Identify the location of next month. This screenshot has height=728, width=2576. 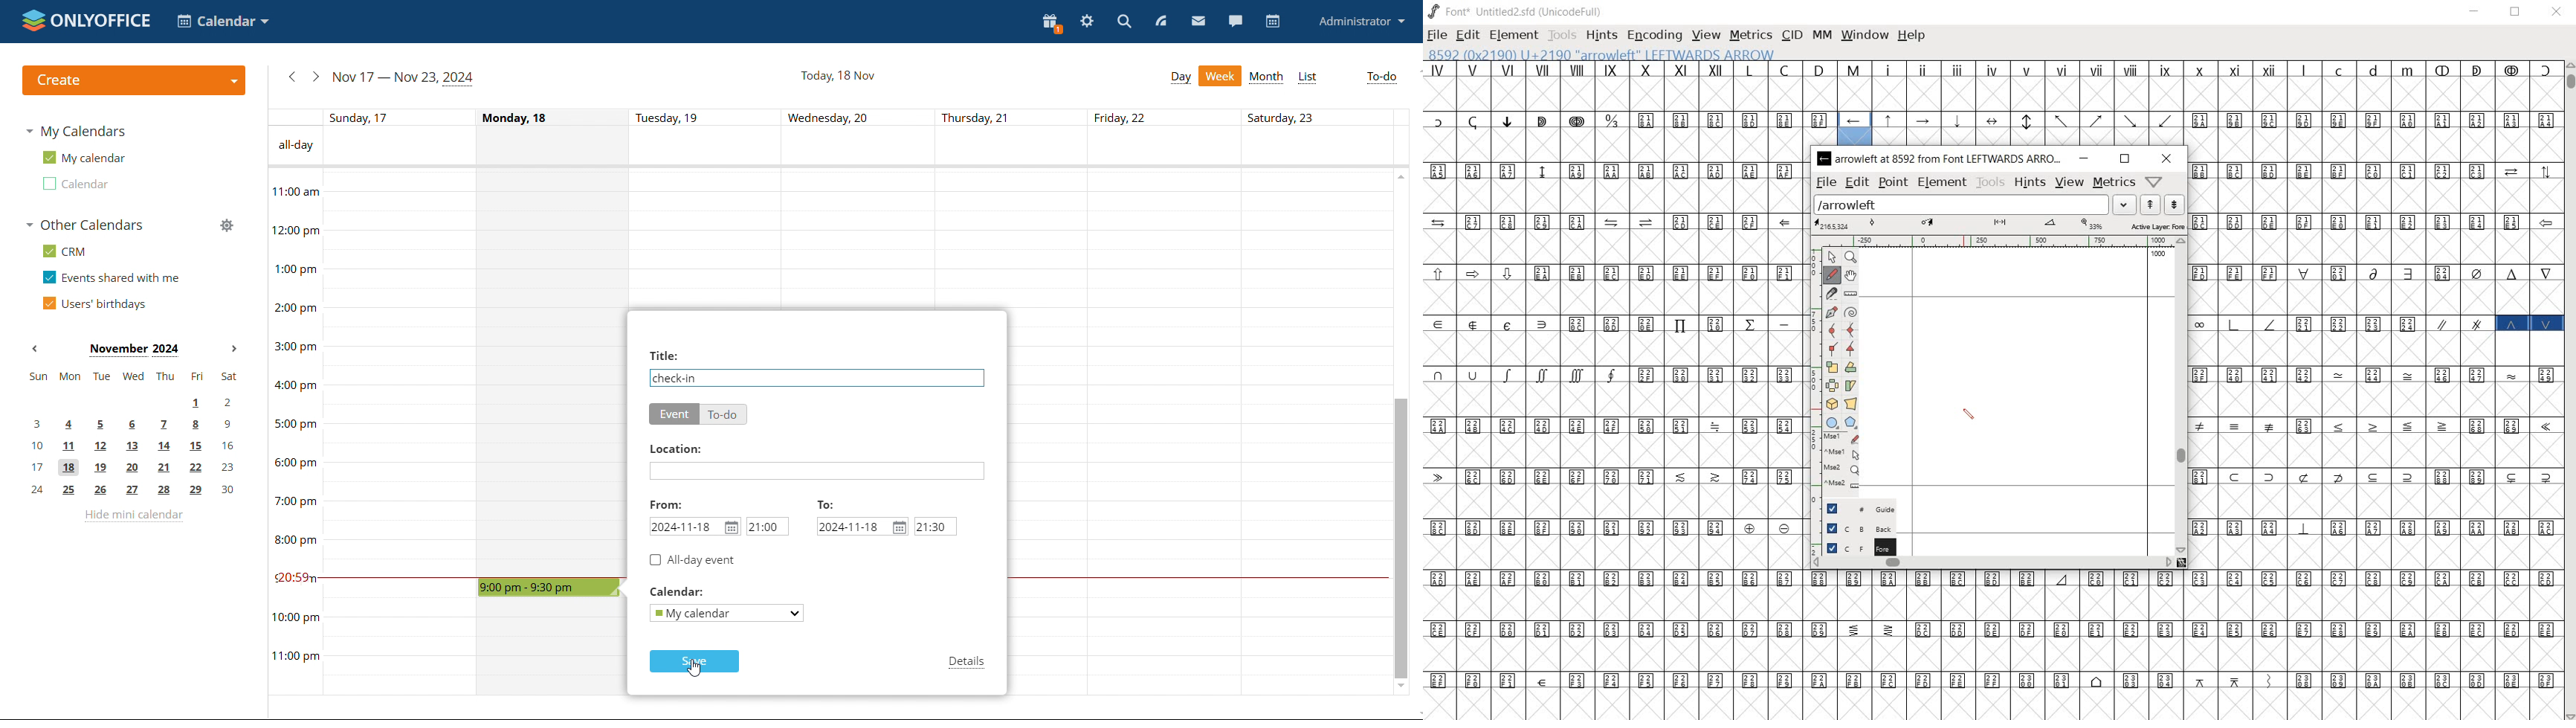
(233, 349).